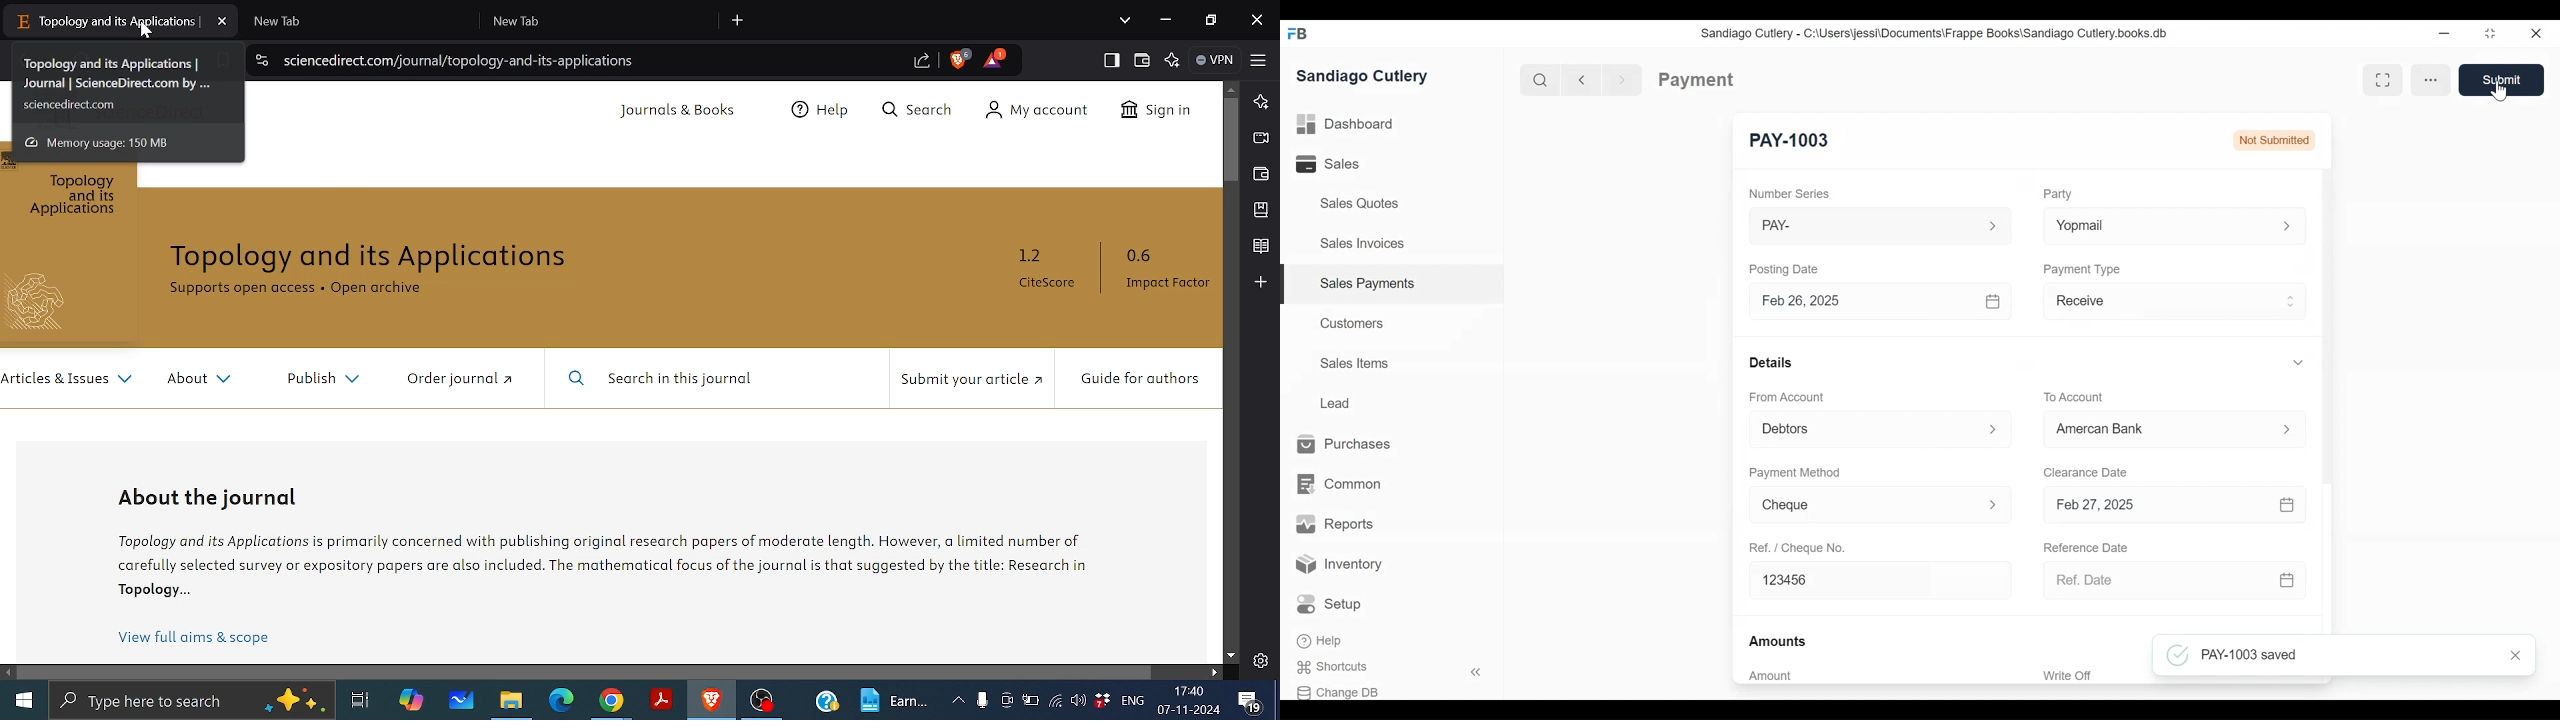 The height and width of the screenshot is (728, 2576). I want to click on Lead, so click(1337, 401).